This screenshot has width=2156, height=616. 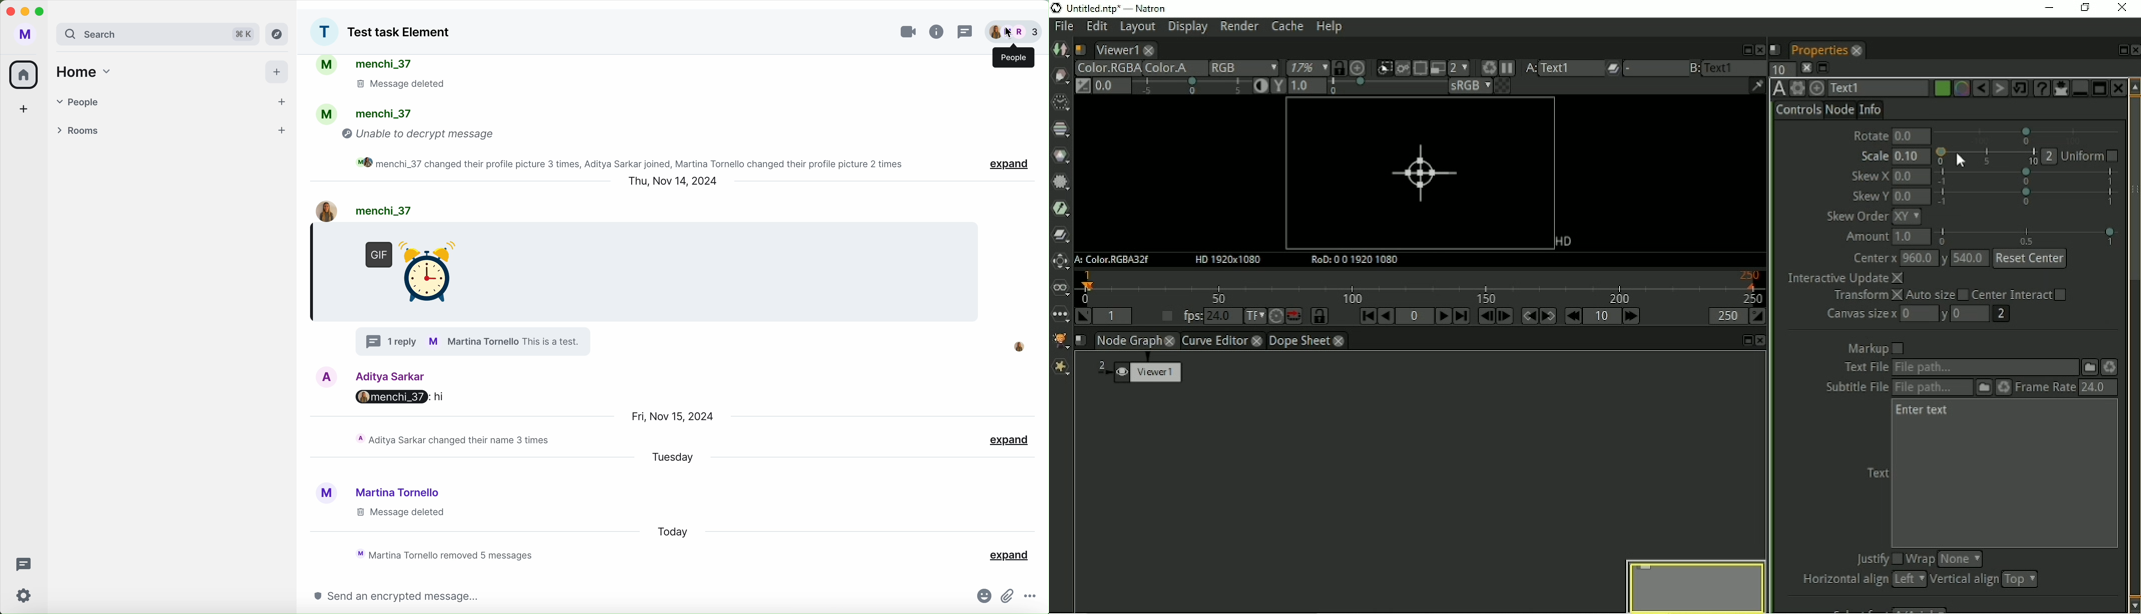 I want to click on people, so click(x=157, y=100).